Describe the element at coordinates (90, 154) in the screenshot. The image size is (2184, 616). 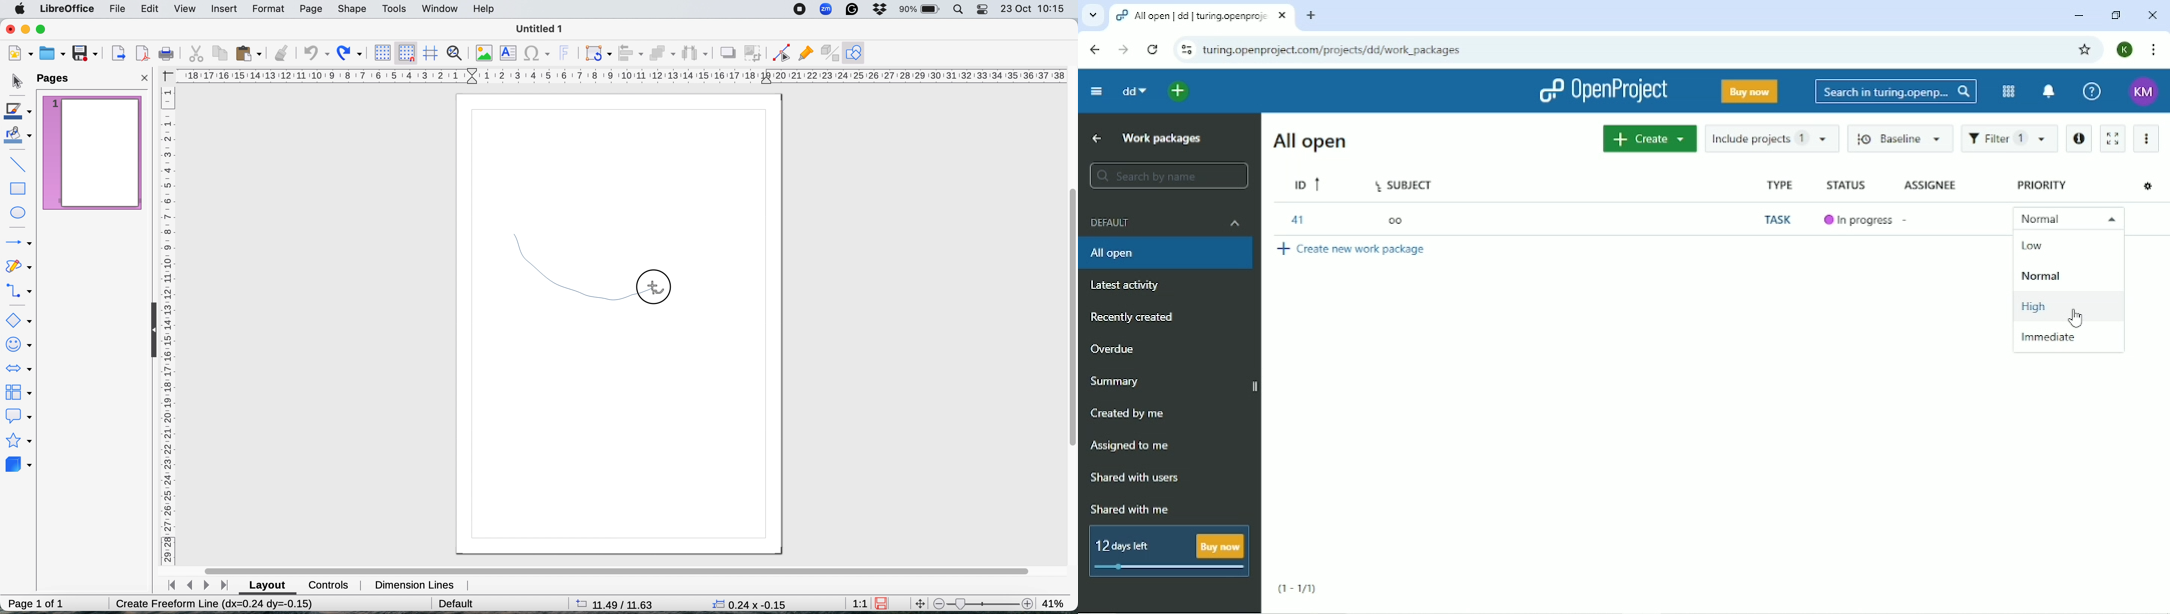
I see `current page` at that location.